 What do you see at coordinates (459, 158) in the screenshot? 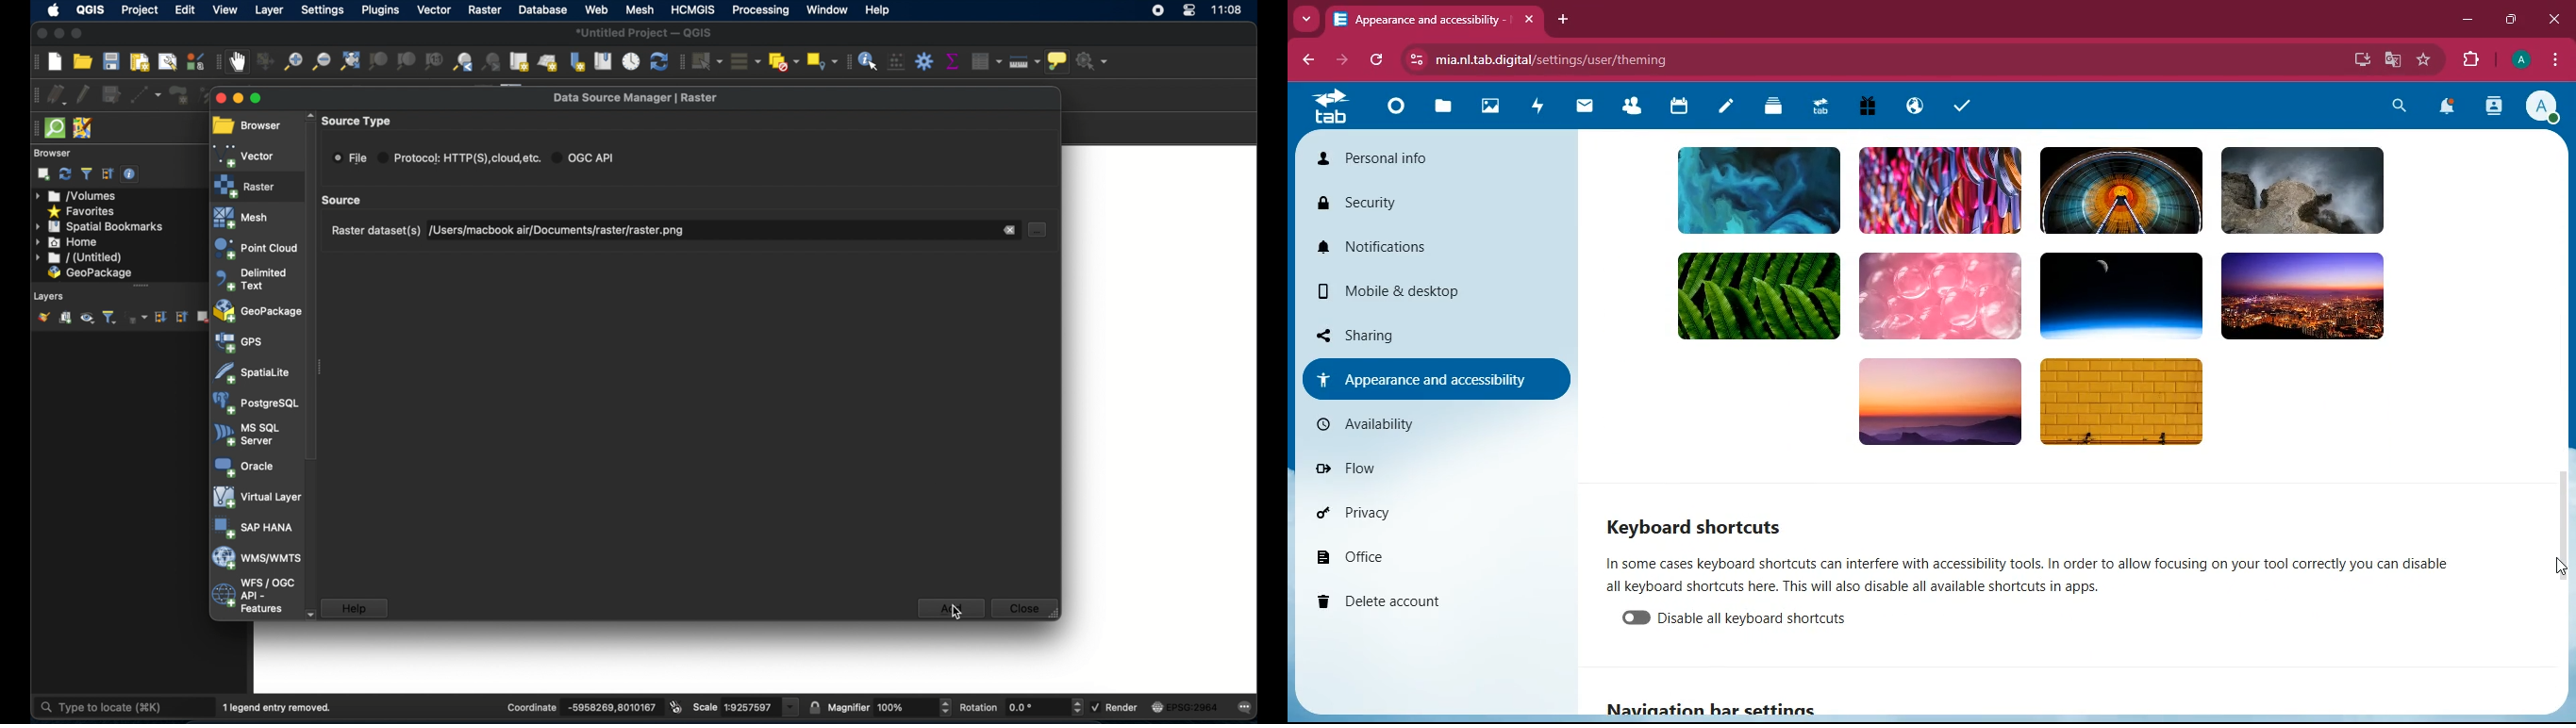
I see `protocol radio button` at bounding box center [459, 158].